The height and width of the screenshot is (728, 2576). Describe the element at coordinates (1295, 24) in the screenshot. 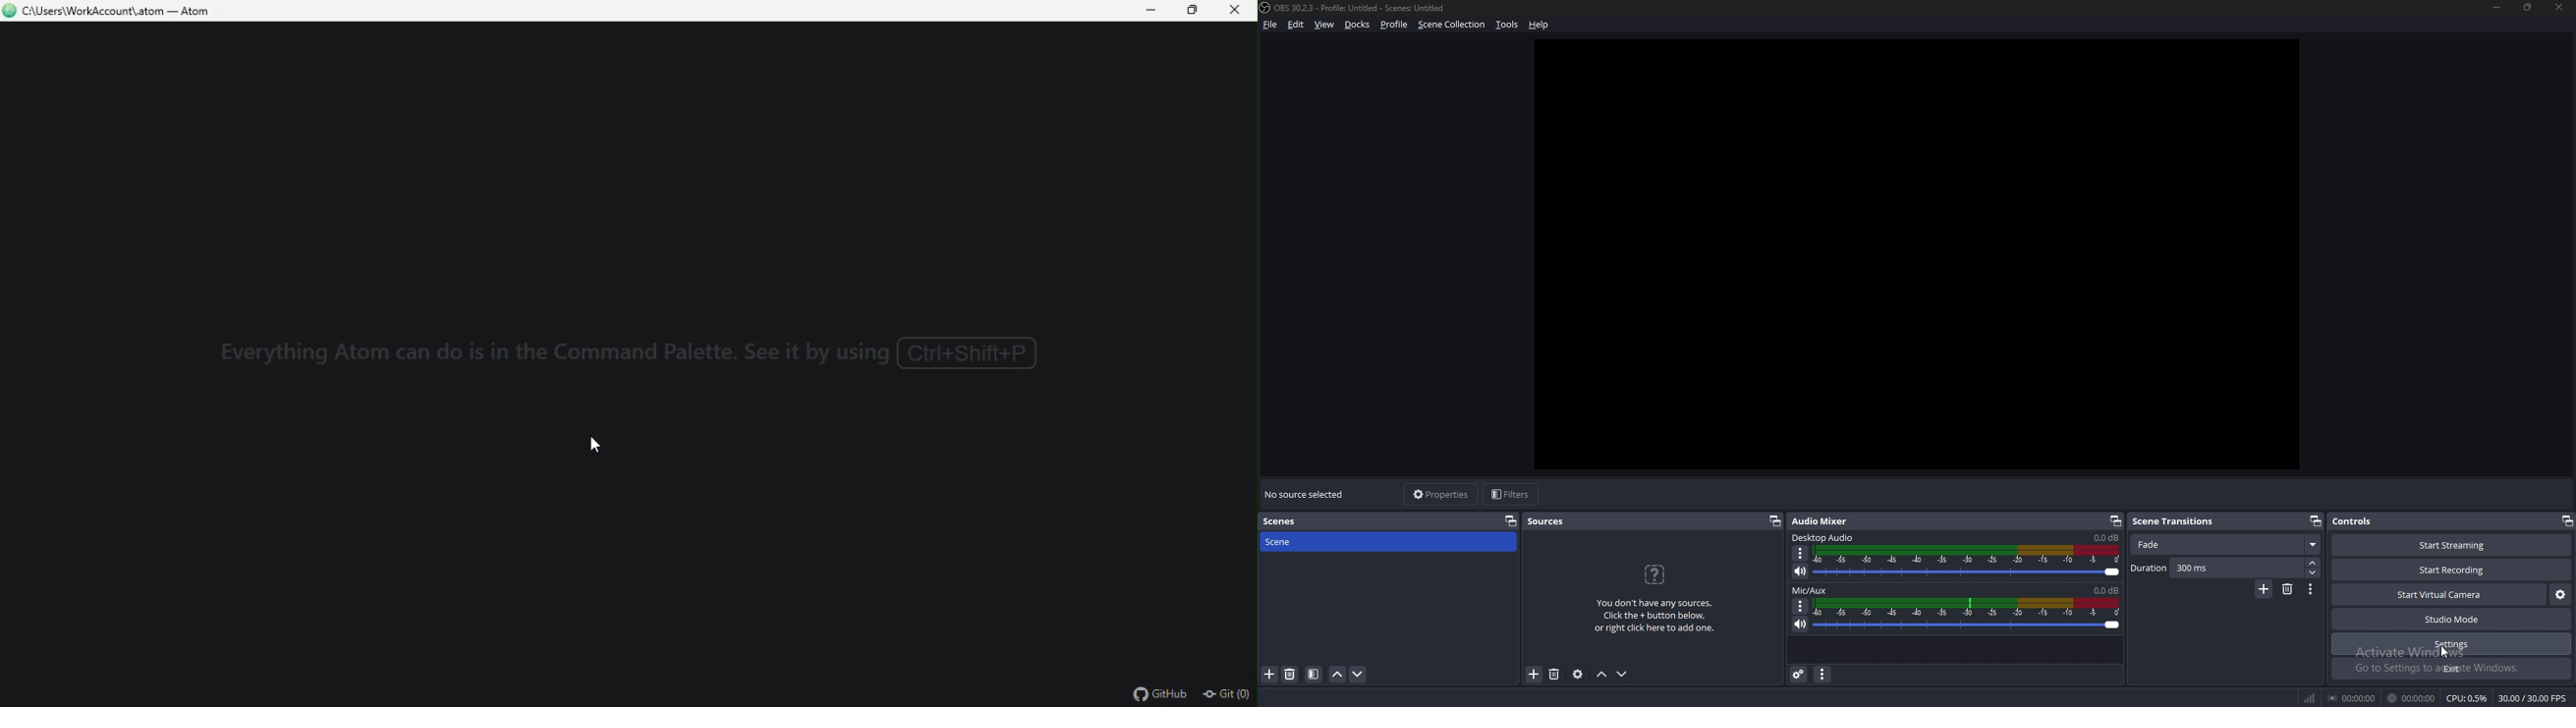

I see `edit` at that location.